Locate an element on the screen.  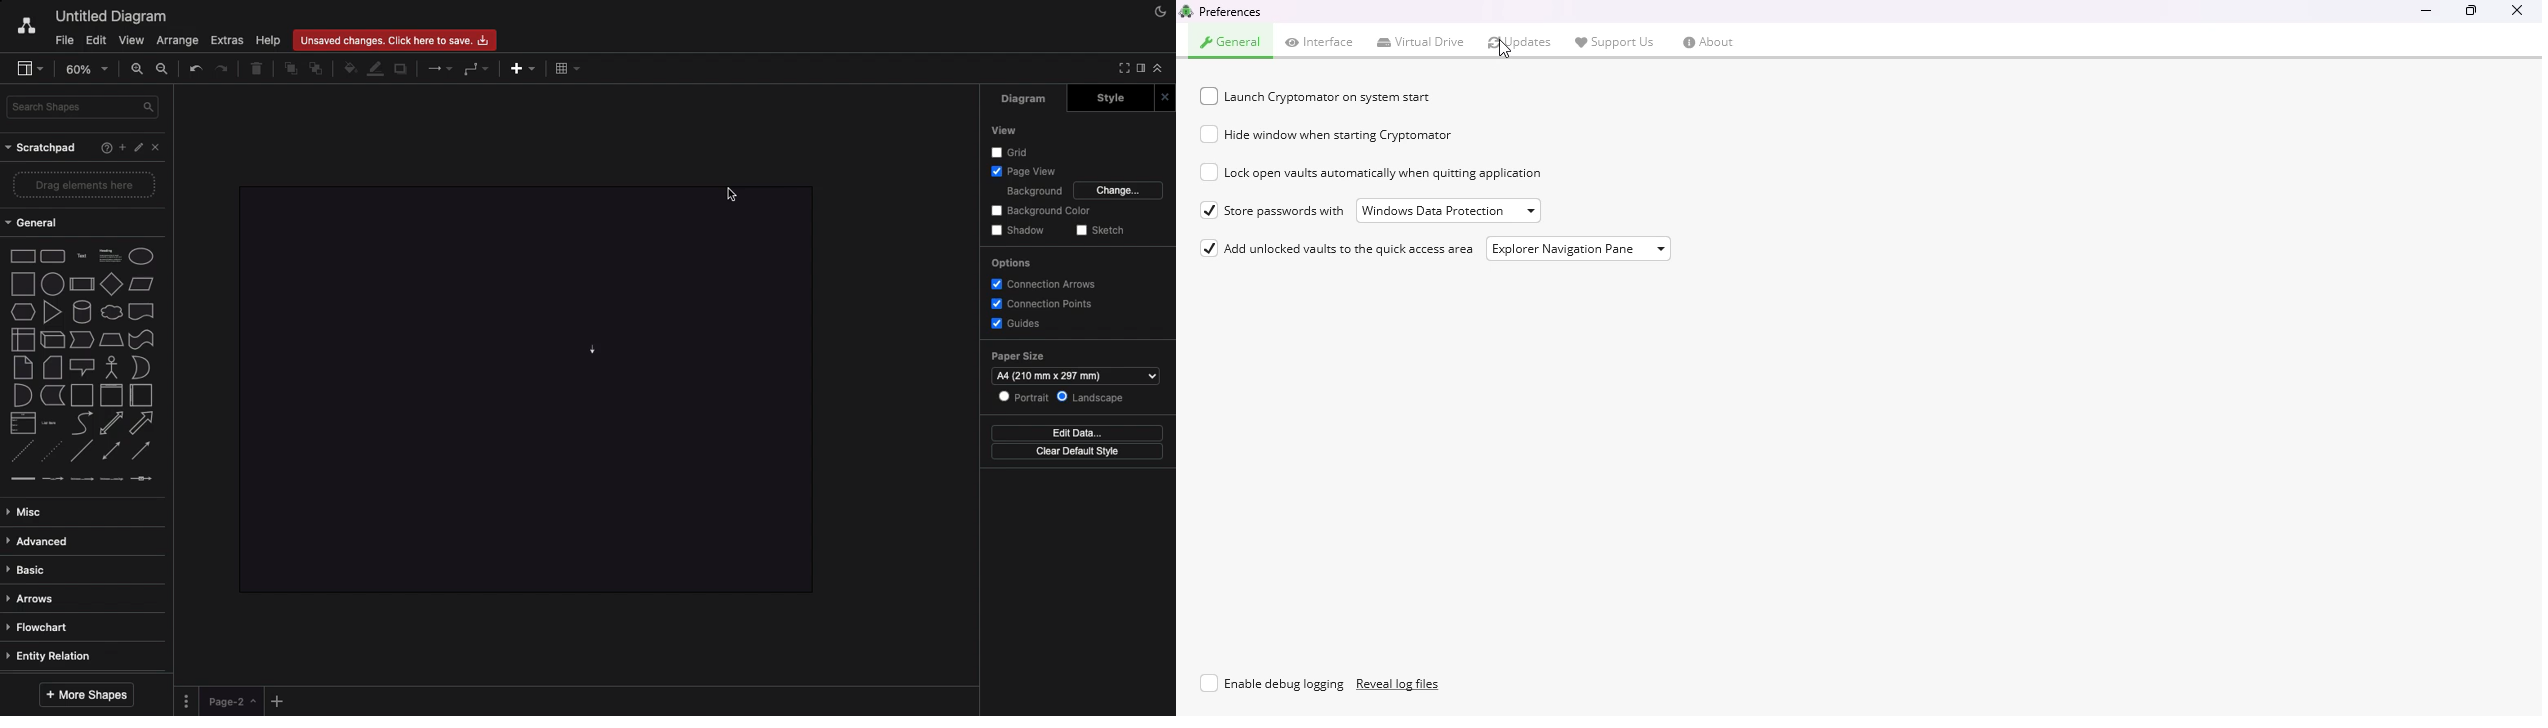
Grid is located at coordinates (1013, 151).